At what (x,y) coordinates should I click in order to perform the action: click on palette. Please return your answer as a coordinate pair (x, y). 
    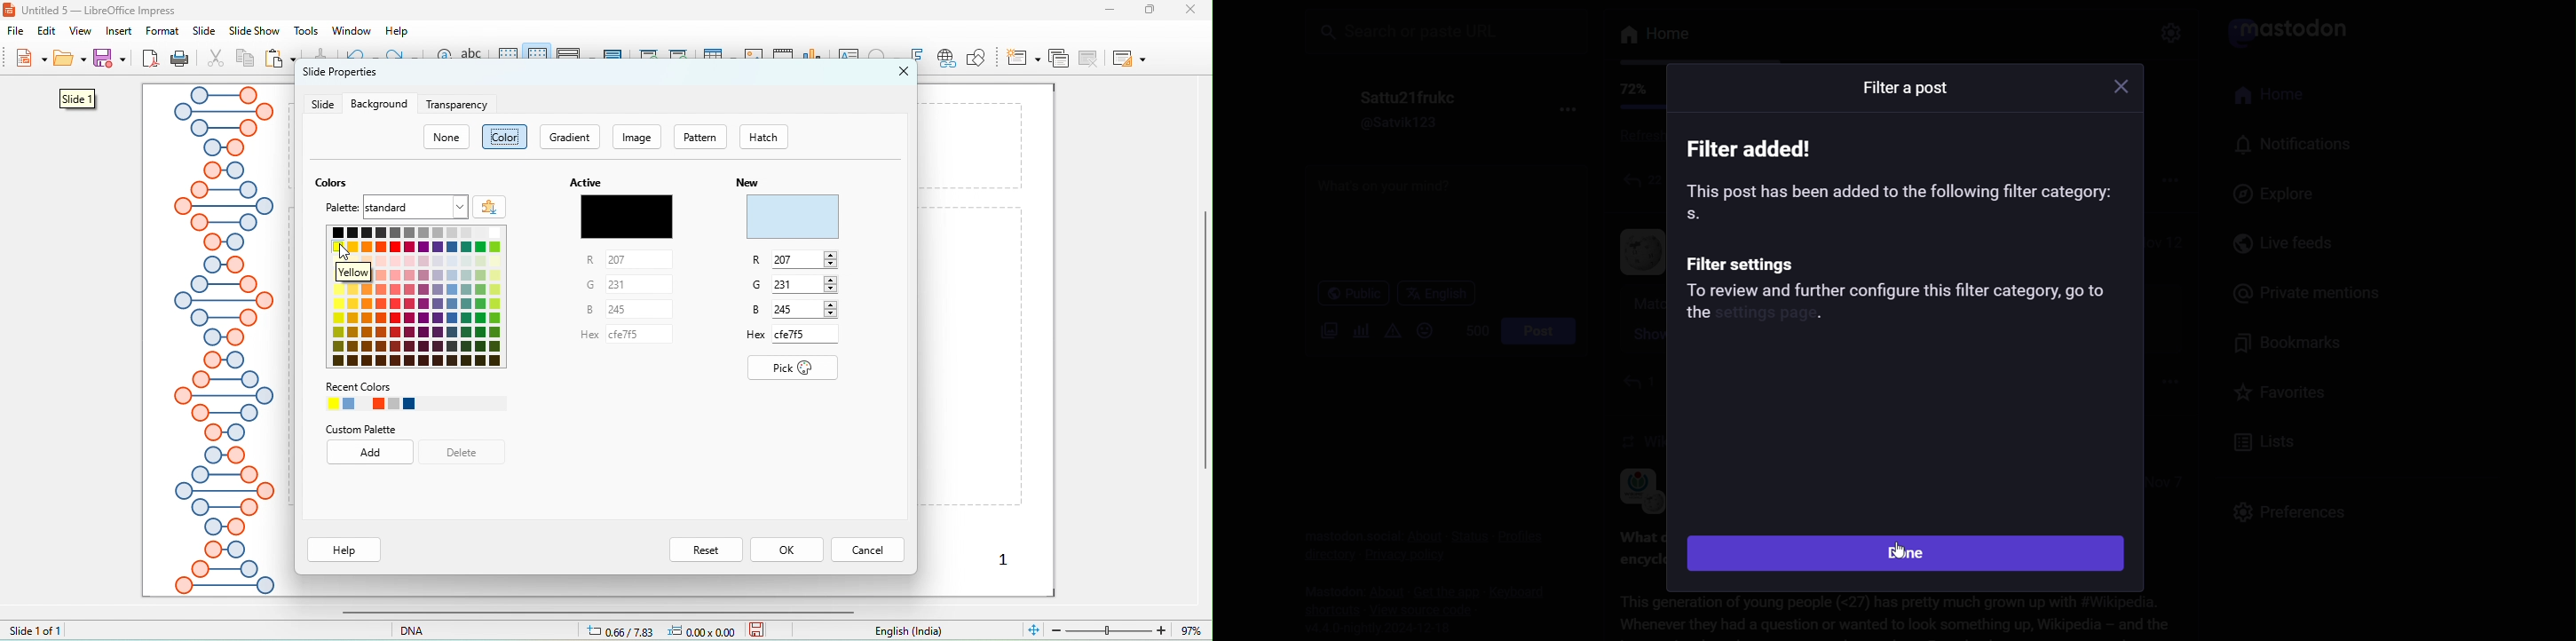
    Looking at the image, I should click on (344, 209).